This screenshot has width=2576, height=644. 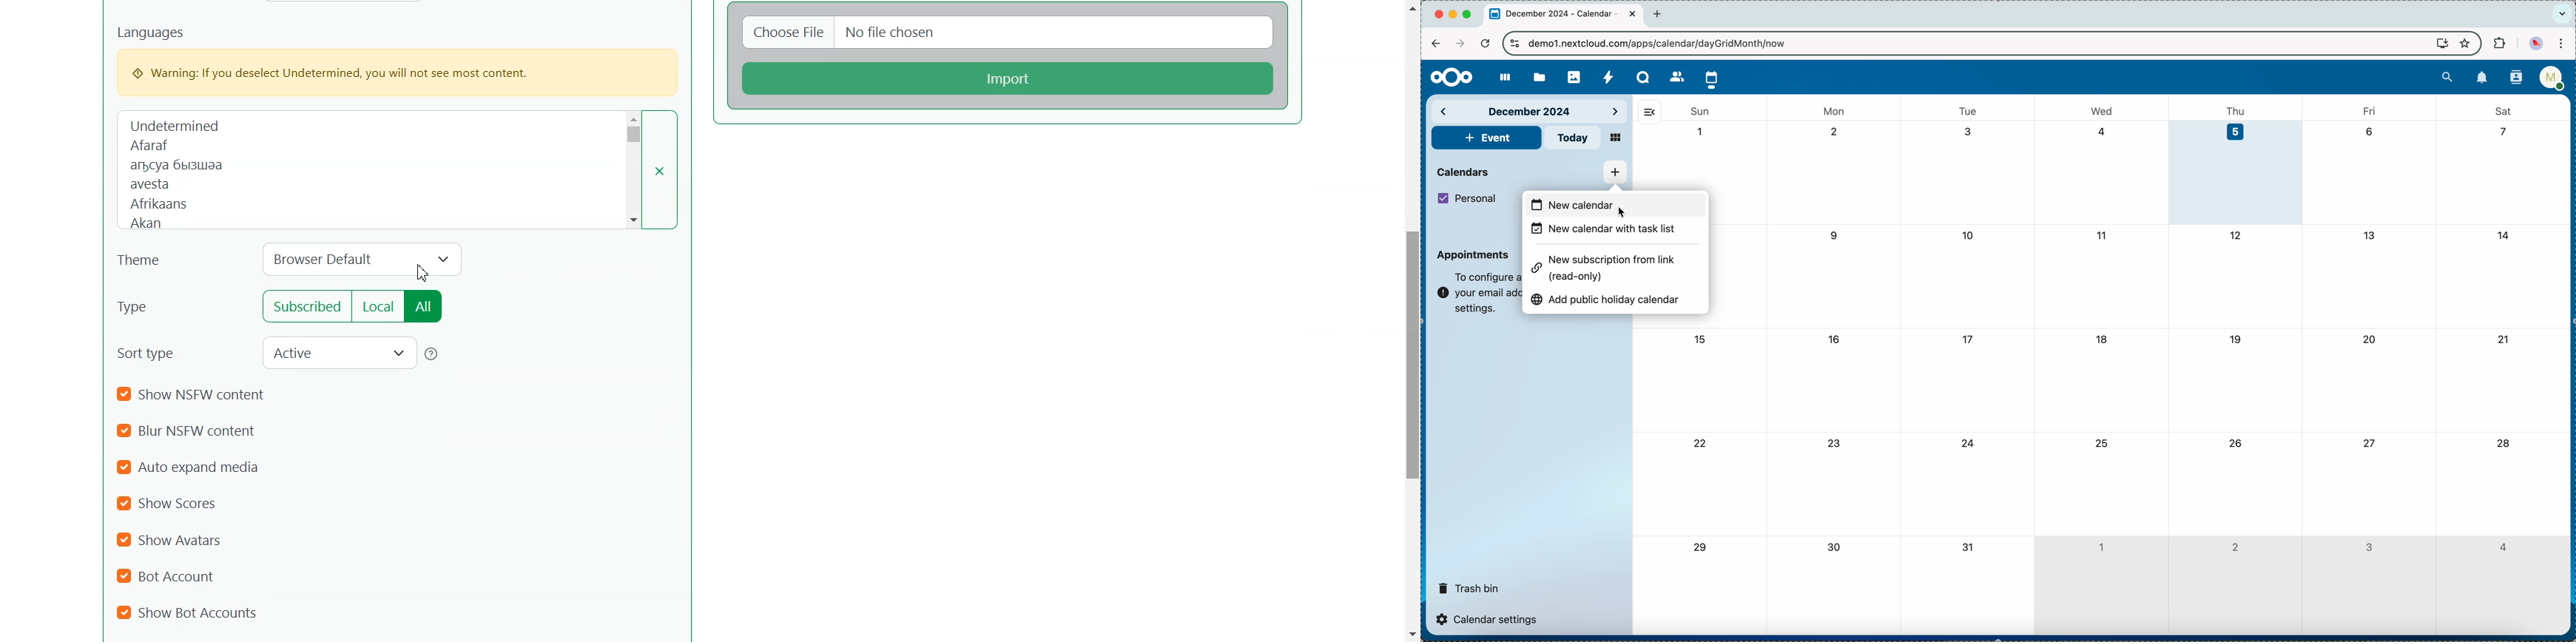 I want to click on 26, so click(x=2236, y=442).